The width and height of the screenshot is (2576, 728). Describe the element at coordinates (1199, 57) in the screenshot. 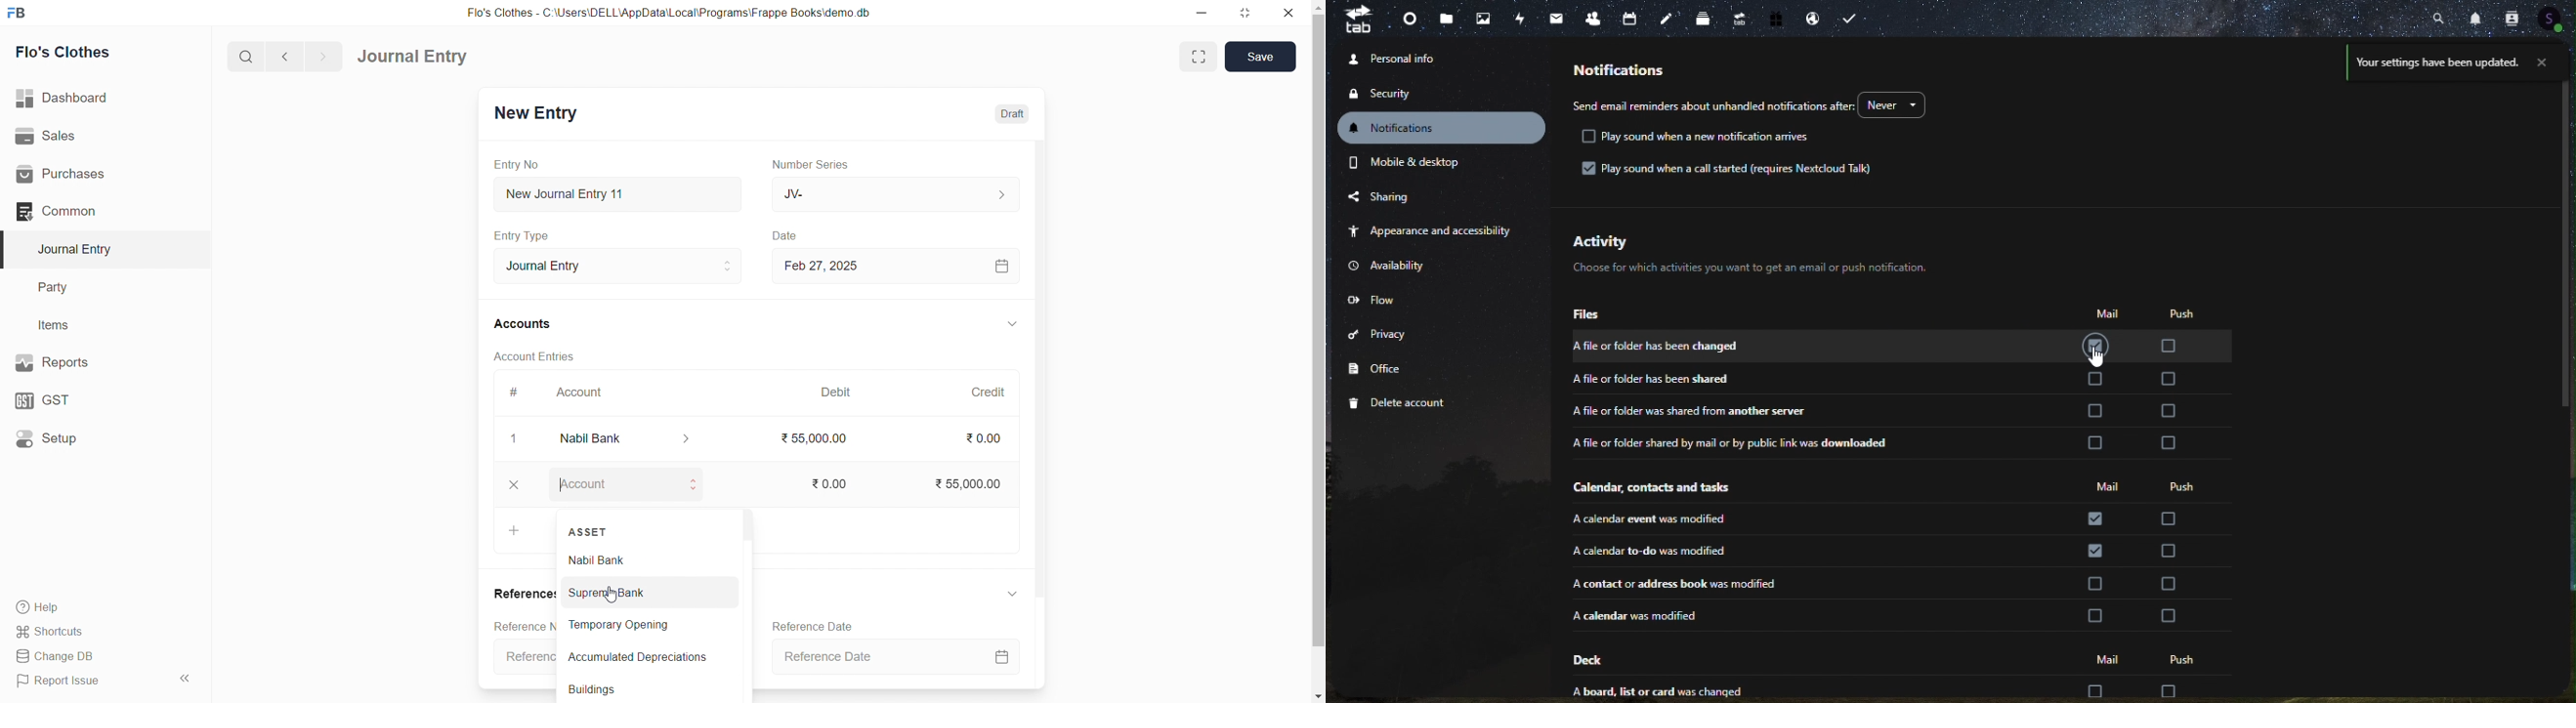

I see `Fit window` at that location.